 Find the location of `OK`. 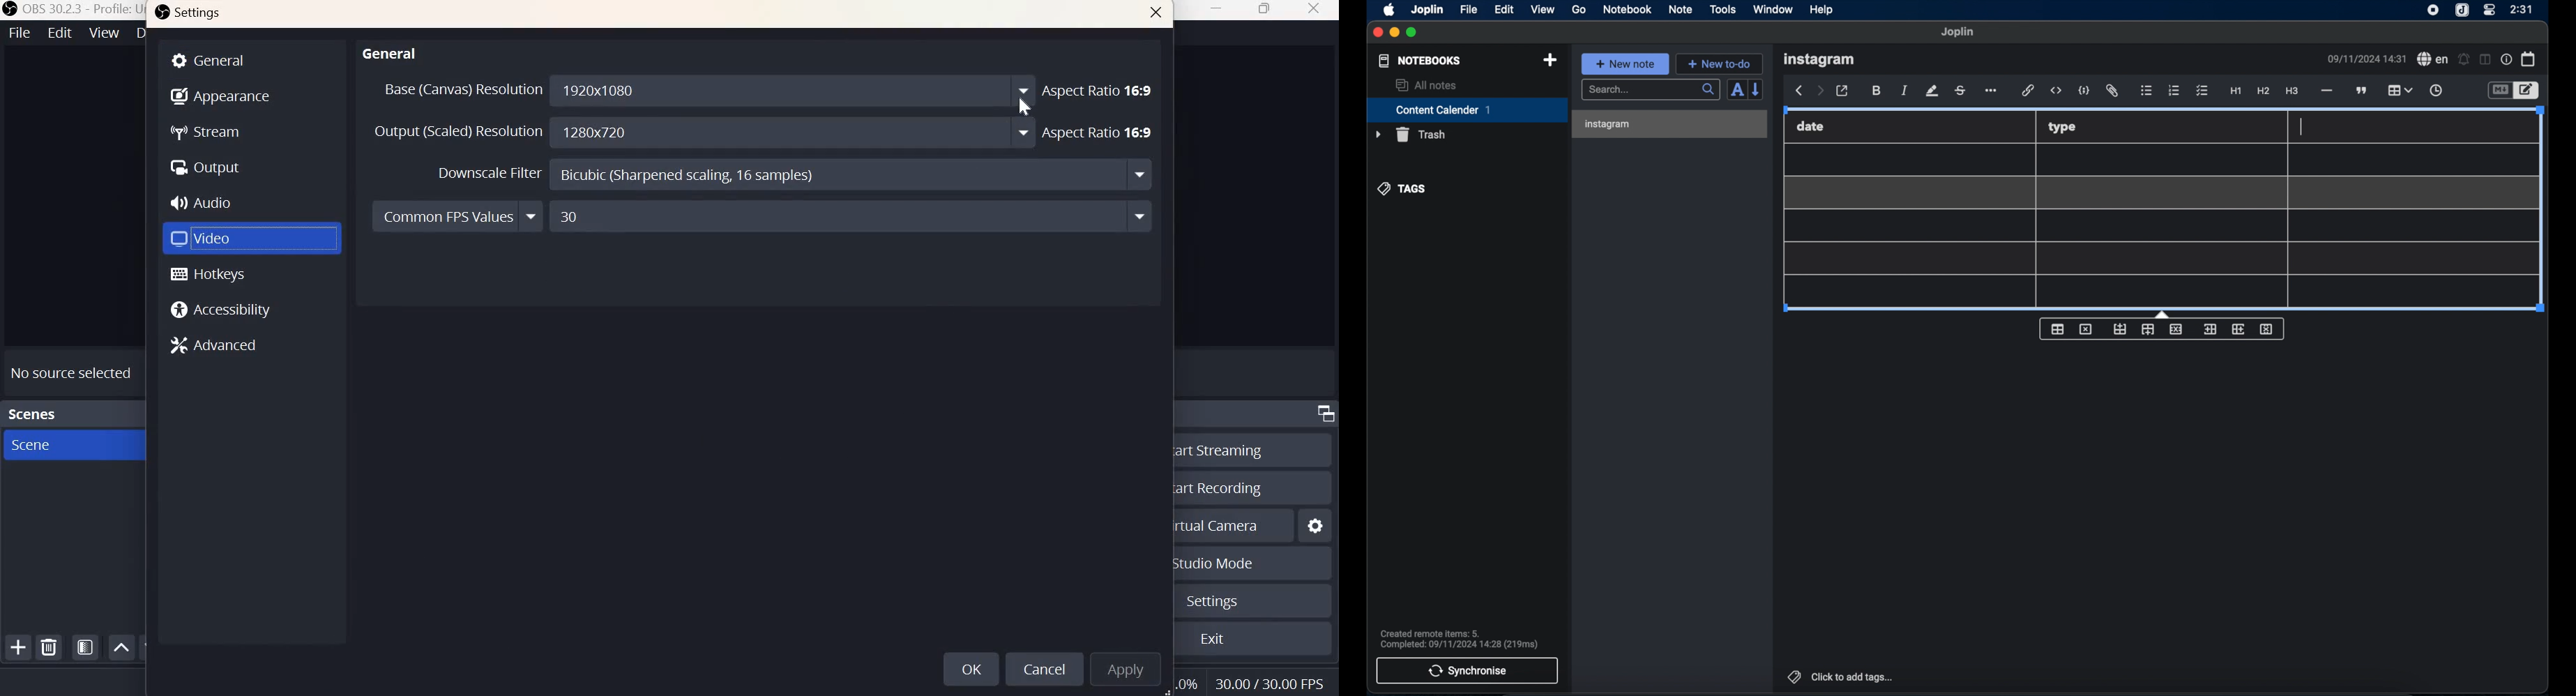

OK is located at coordinates (970, 669).